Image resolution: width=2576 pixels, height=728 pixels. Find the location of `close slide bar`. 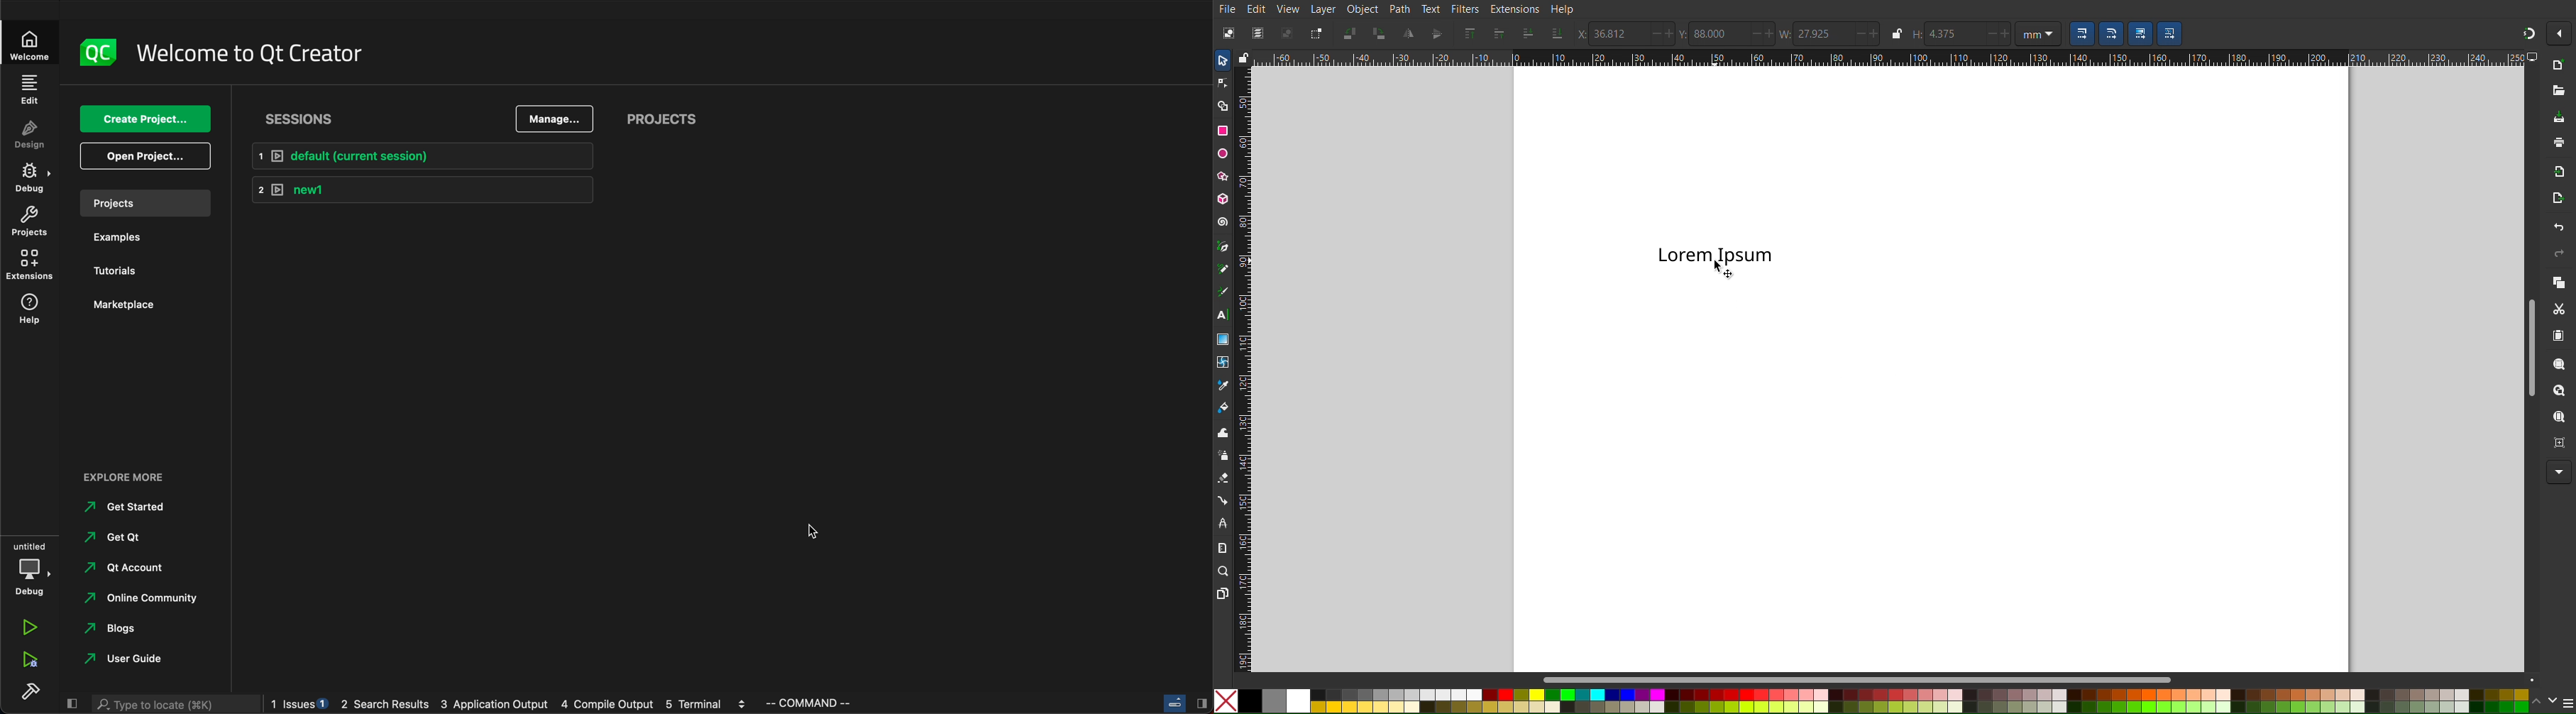

close slide bar is located at coordinates (1184, 702).